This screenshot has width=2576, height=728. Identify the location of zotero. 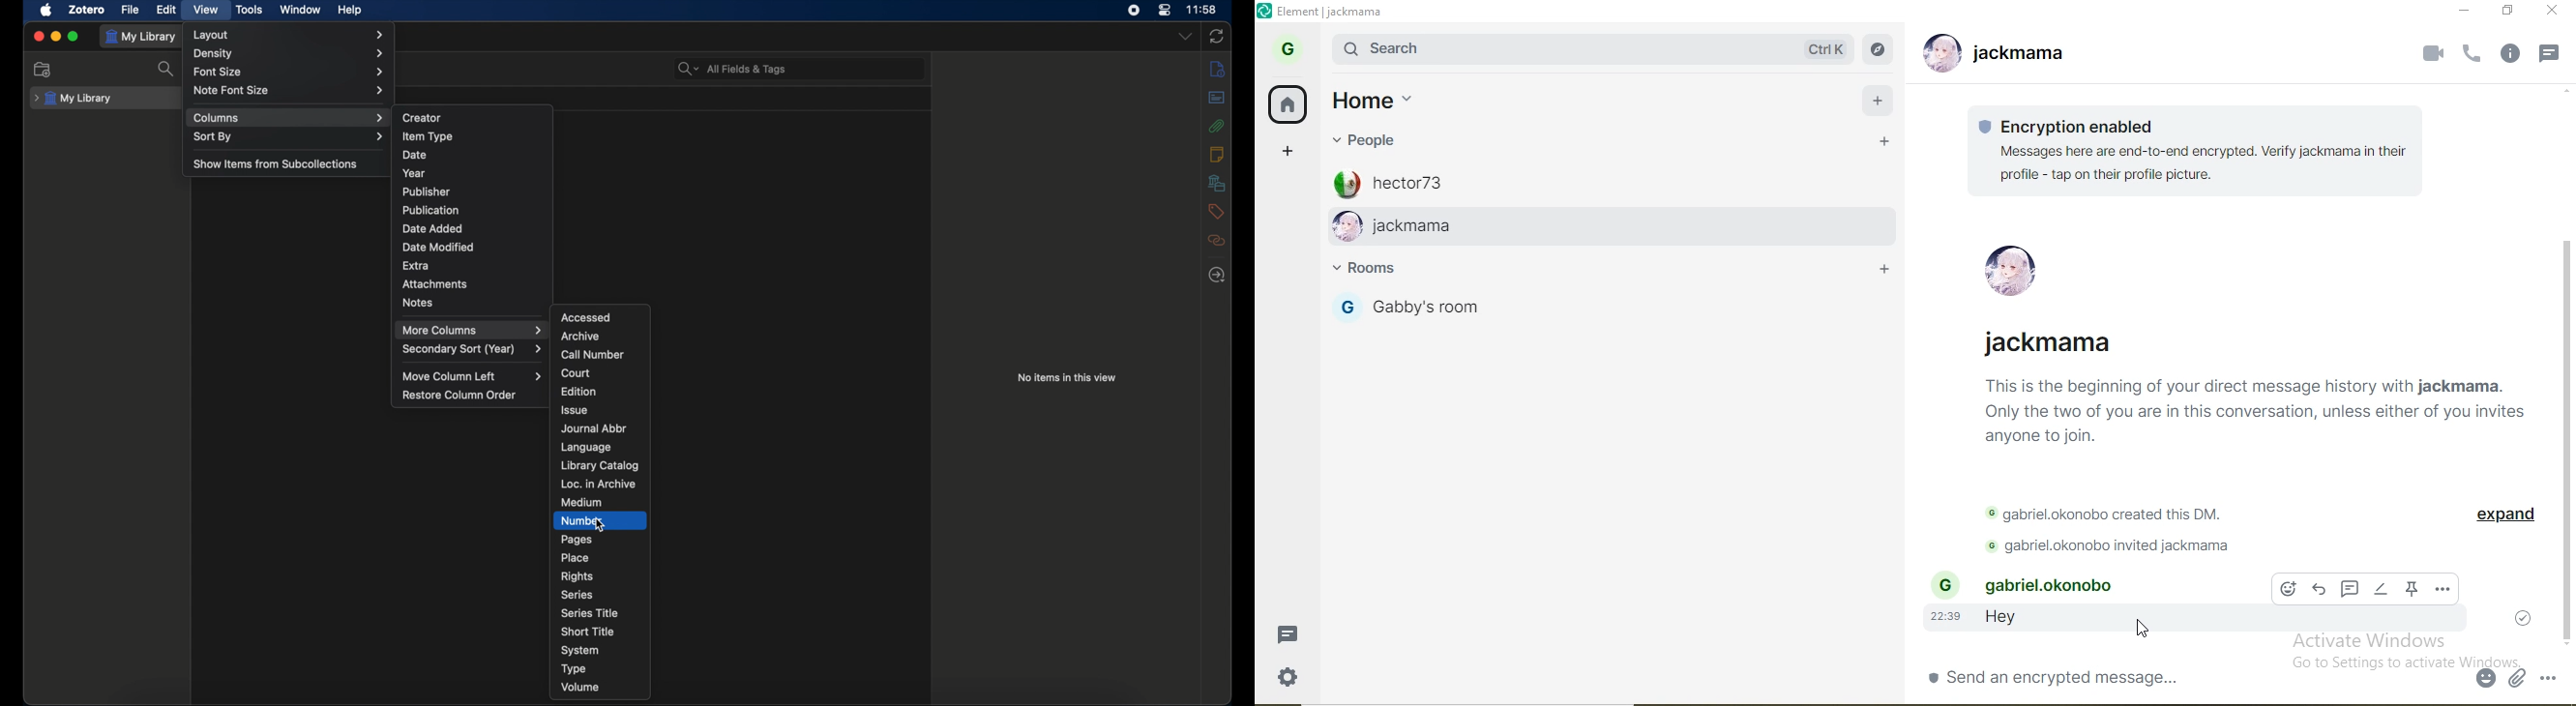
(86, 9).